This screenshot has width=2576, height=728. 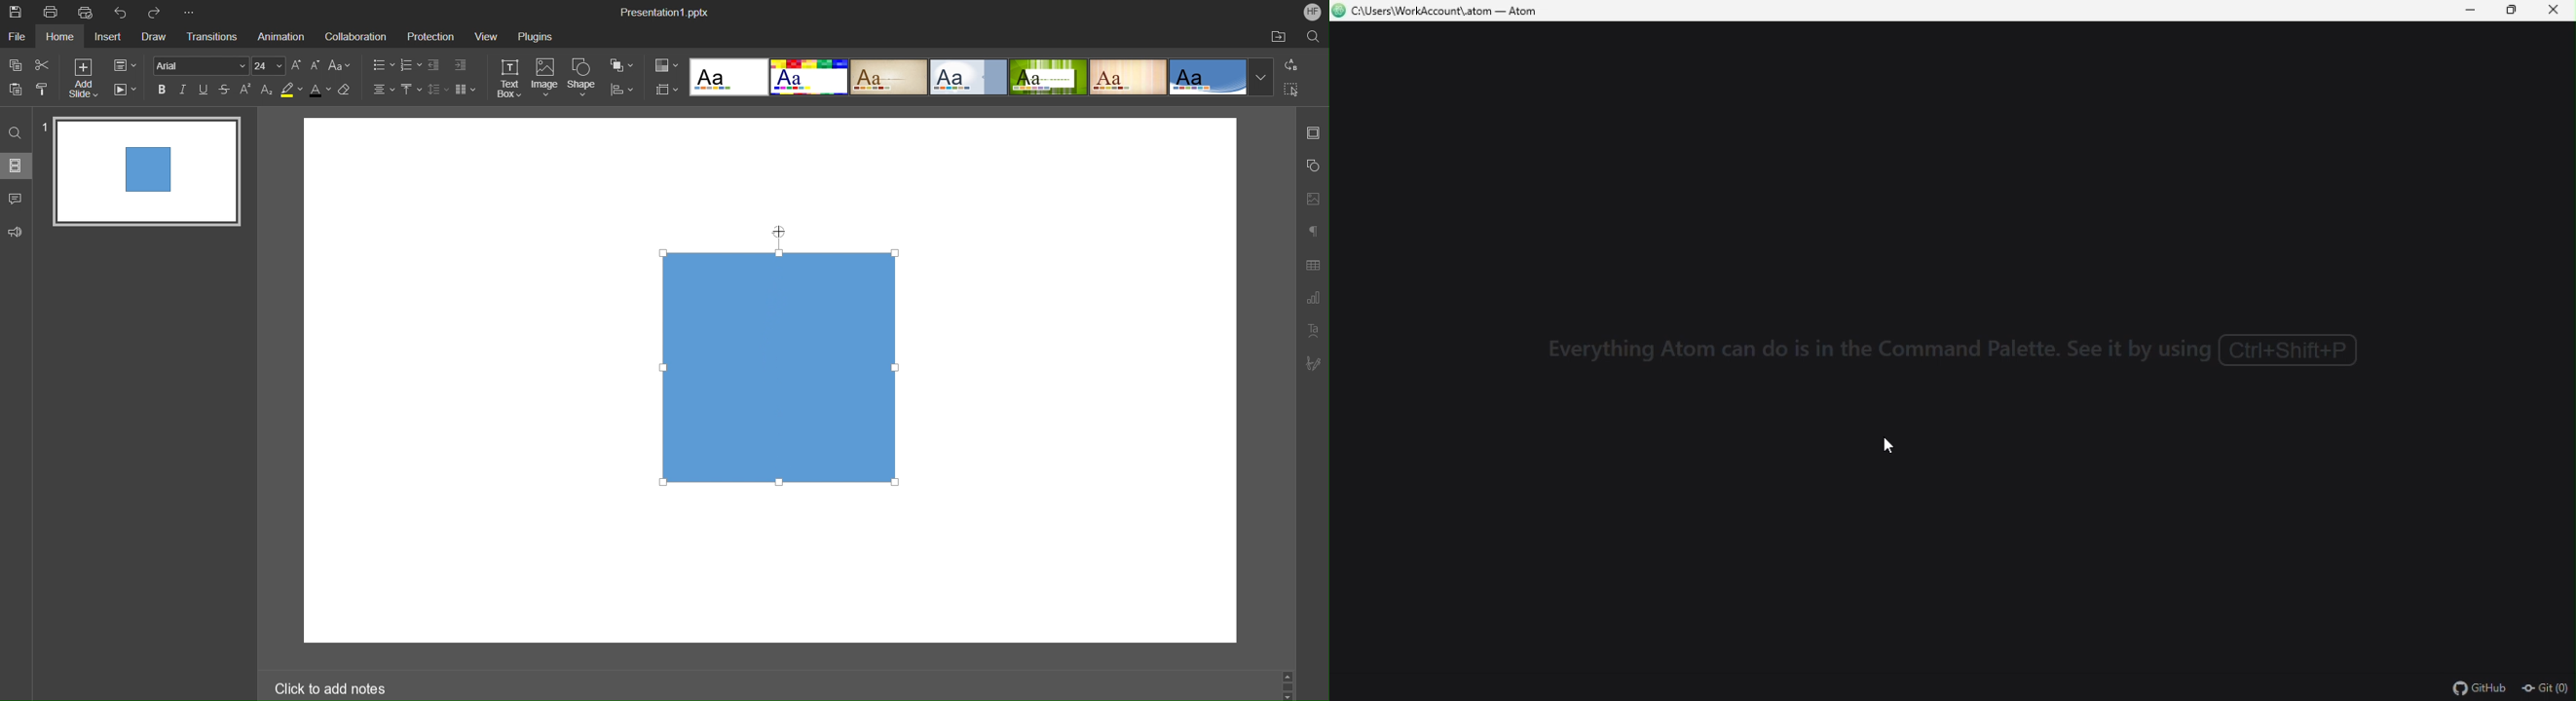 What do you see at coordinates (466, 90) in the screenshot?
I see `Columns` at bounding box center [466, 90].